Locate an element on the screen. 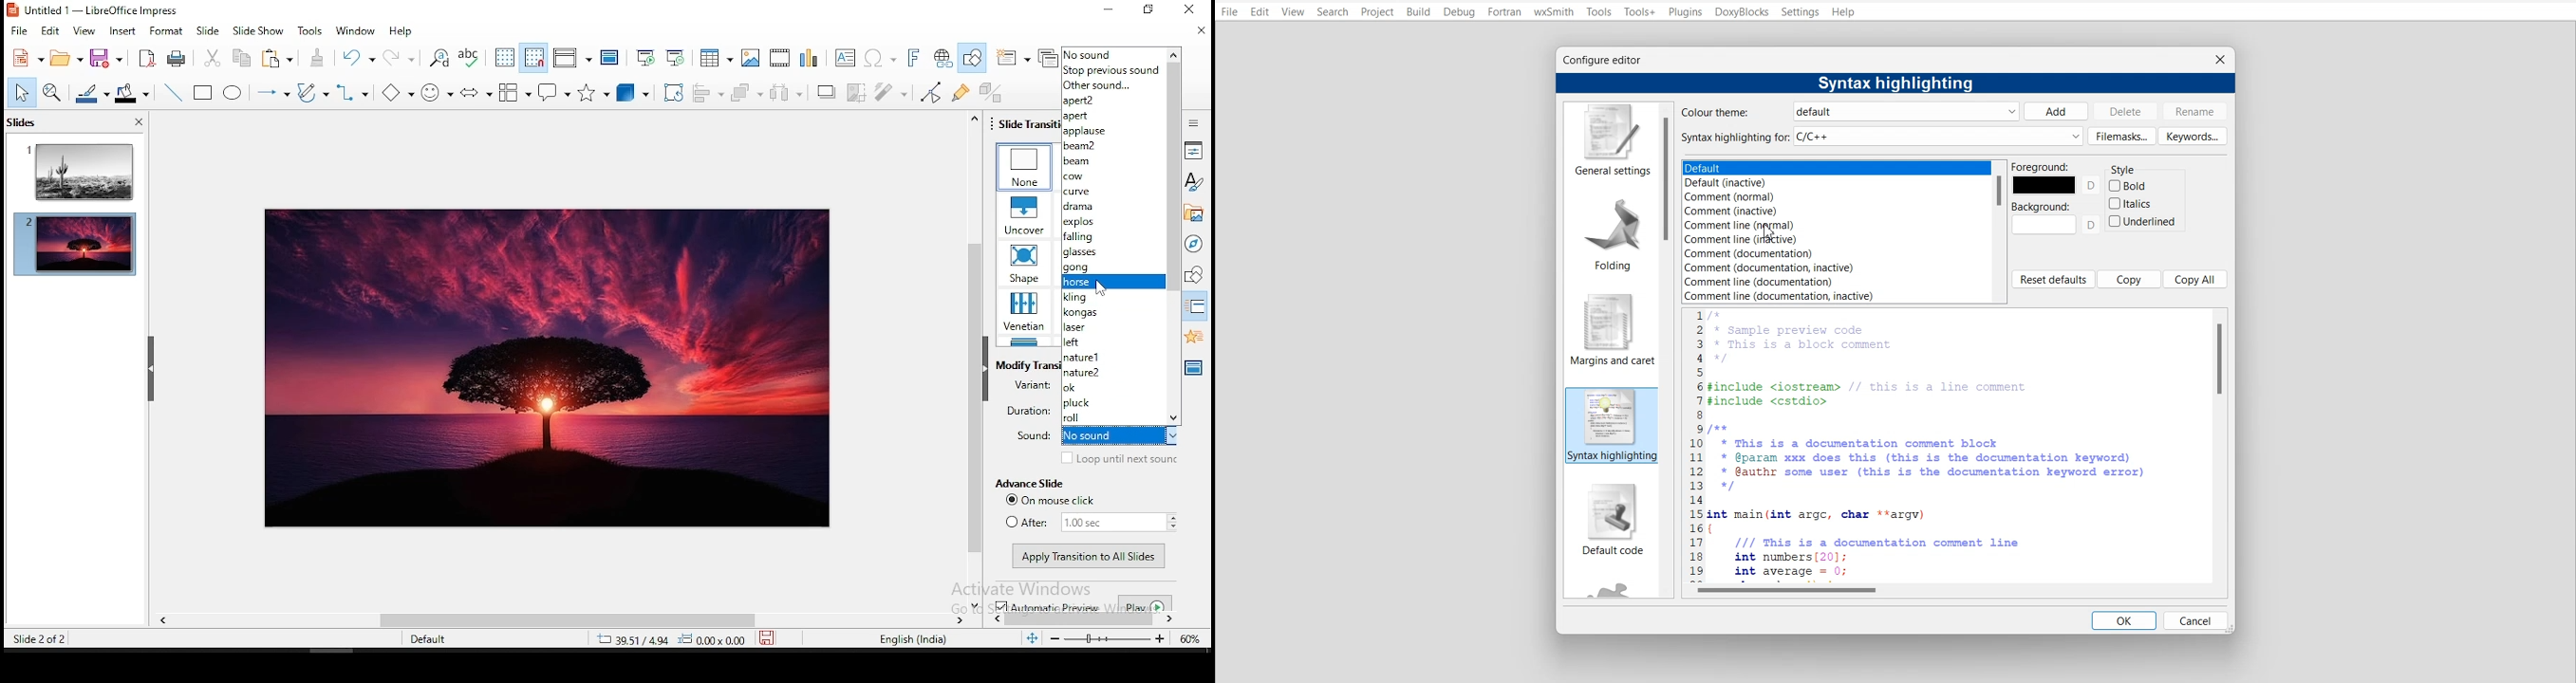 The width and height of the screenshot is (2576, 700). Help is located at coordinates (1844, 12).